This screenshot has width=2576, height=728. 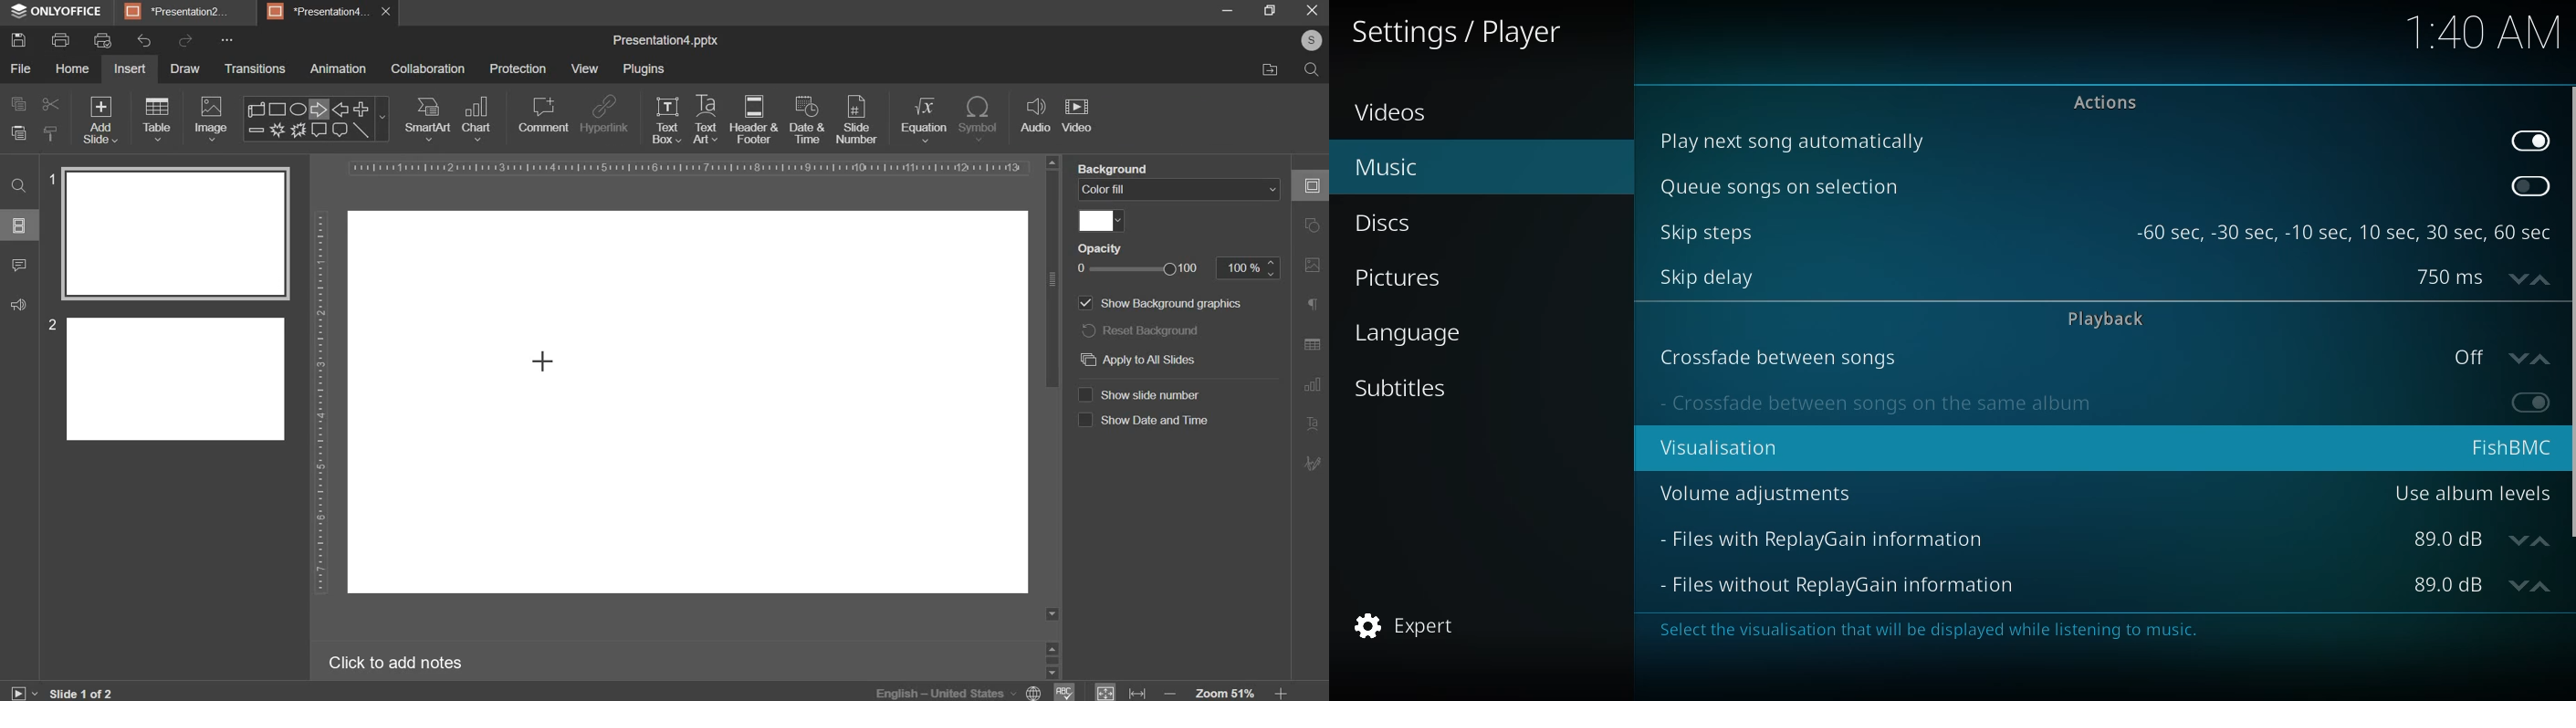 I want to click on show slide number, so click(x=1087, y=394).